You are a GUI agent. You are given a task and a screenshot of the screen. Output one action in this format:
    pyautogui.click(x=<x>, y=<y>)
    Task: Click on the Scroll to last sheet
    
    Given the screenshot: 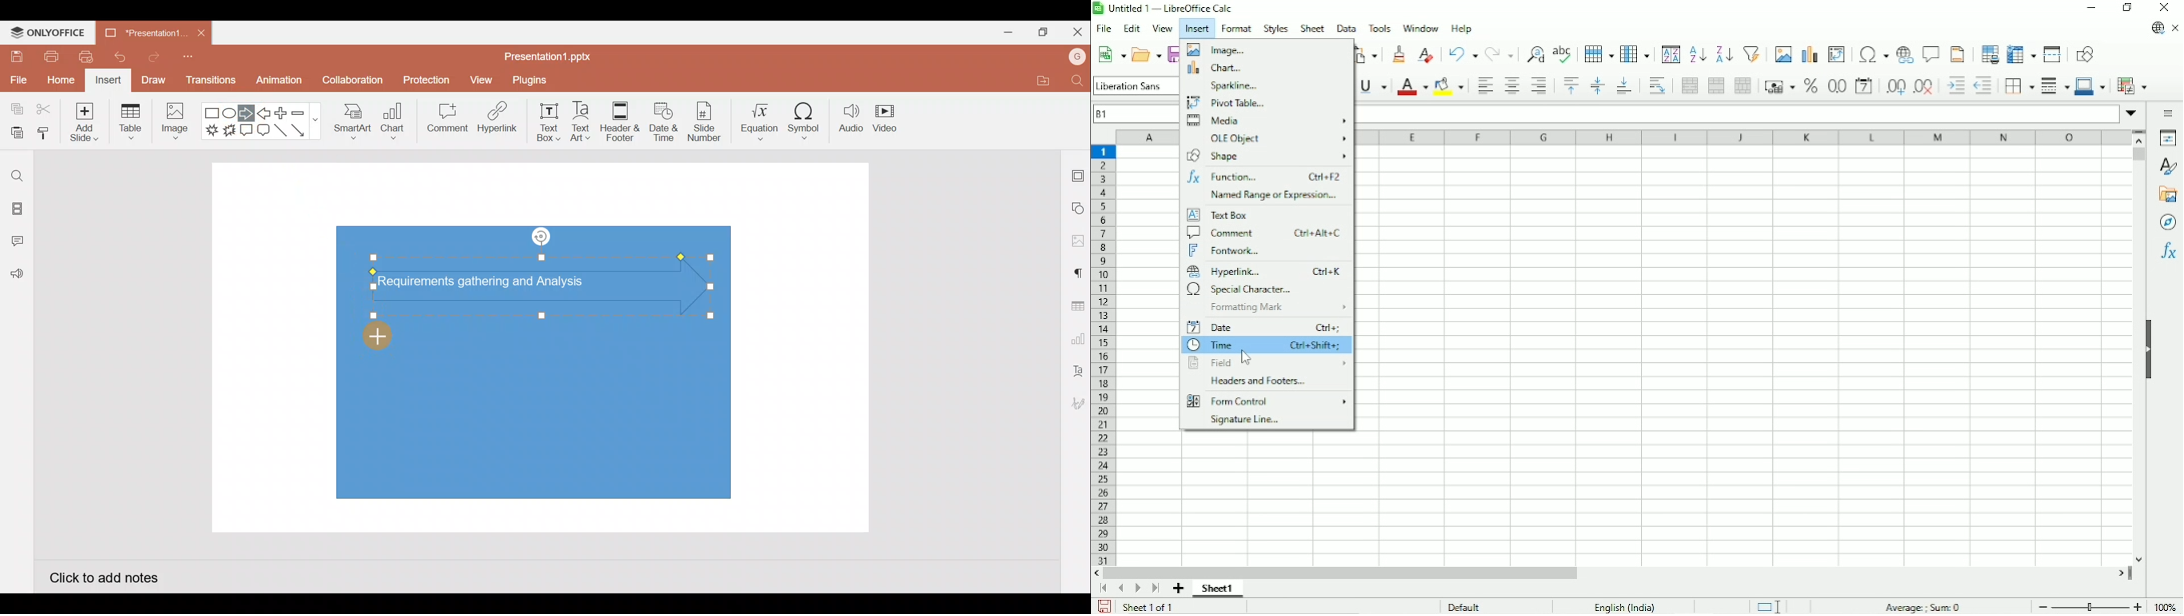 What is the action you would take?
    pyautogui.click(x=1156, y=589)
    